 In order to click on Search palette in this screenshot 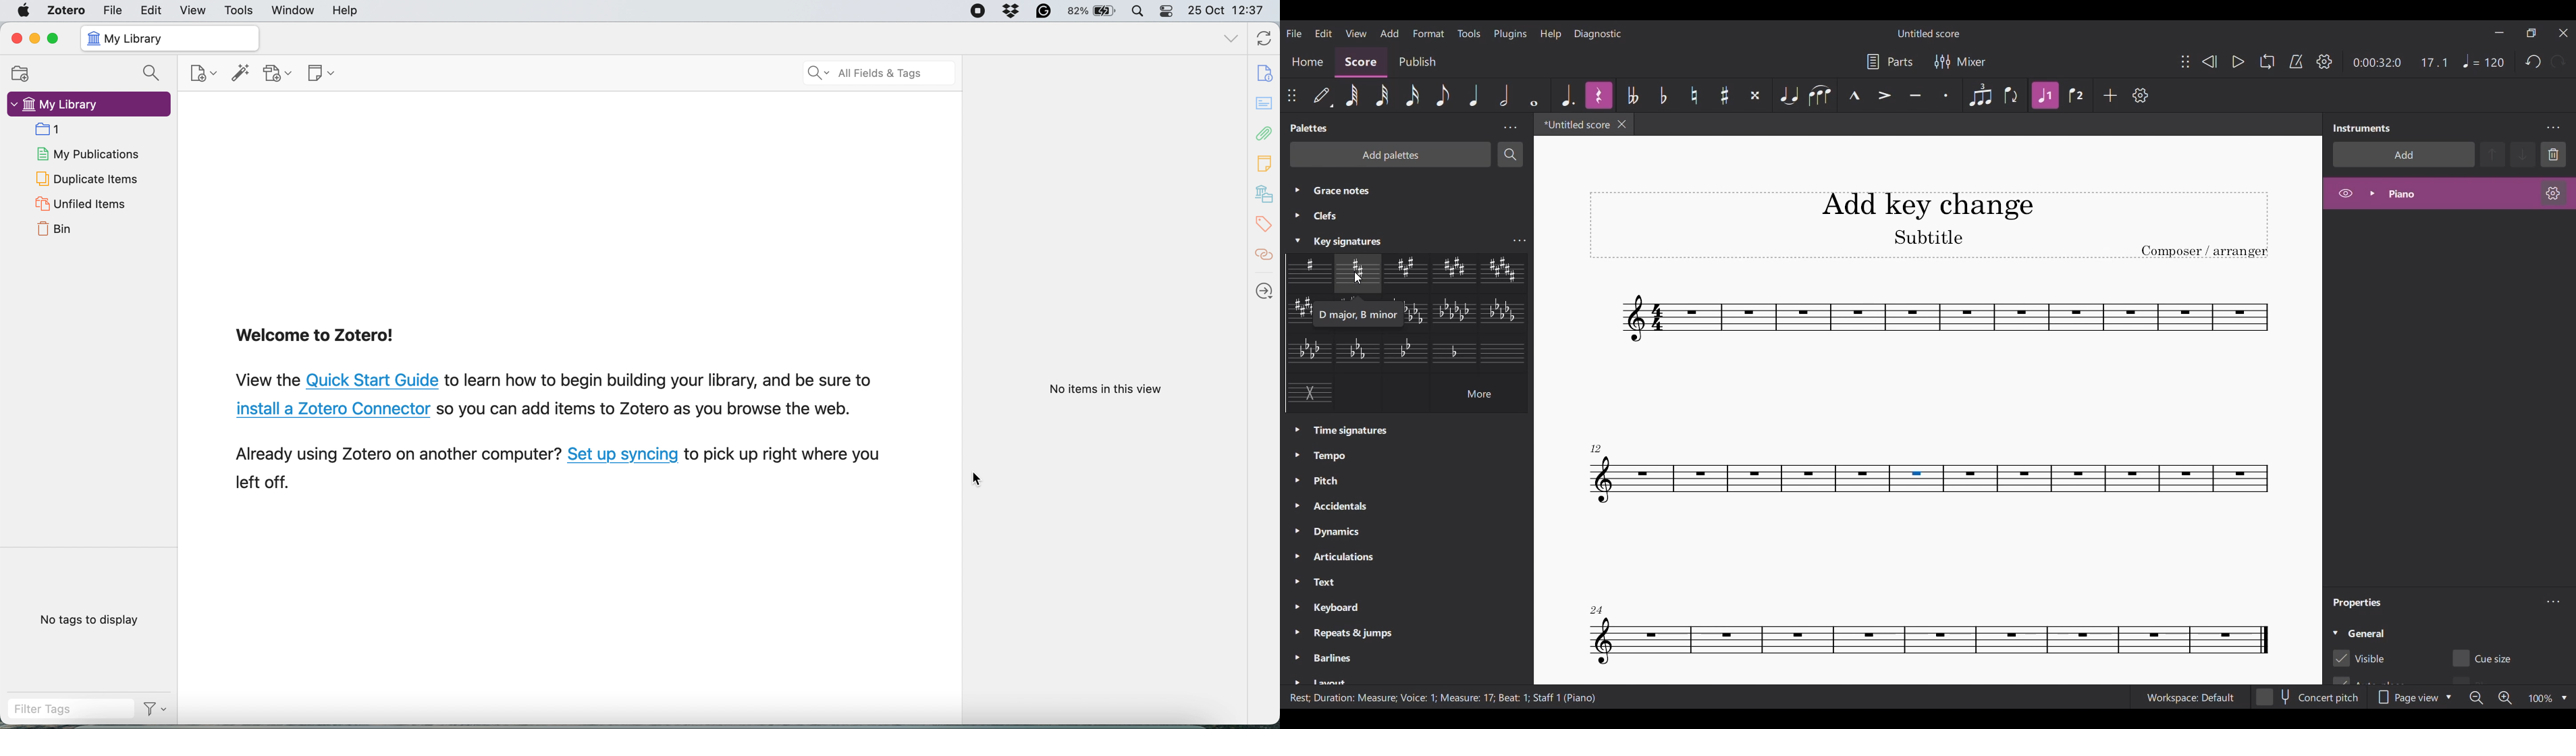, I will do `click(1510, 154)`.